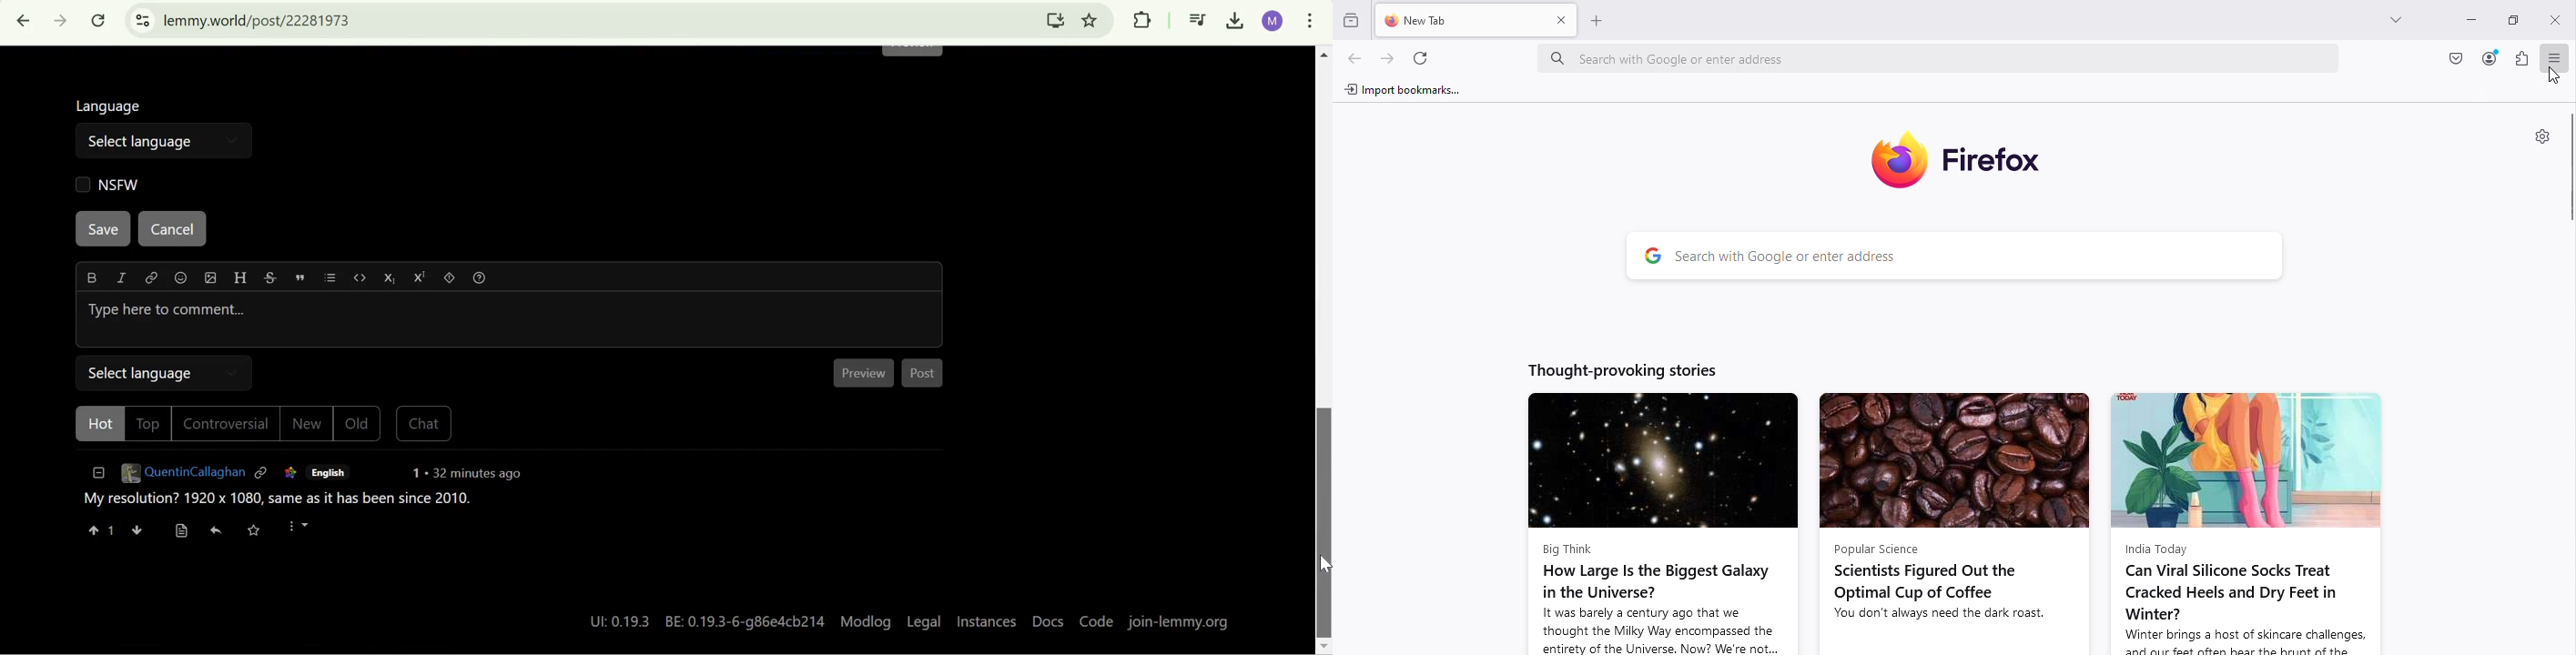  What do you see at coordinates (1941, 59) in the screenshot?
I see `Address bar` at bounding box center [1941, 59].